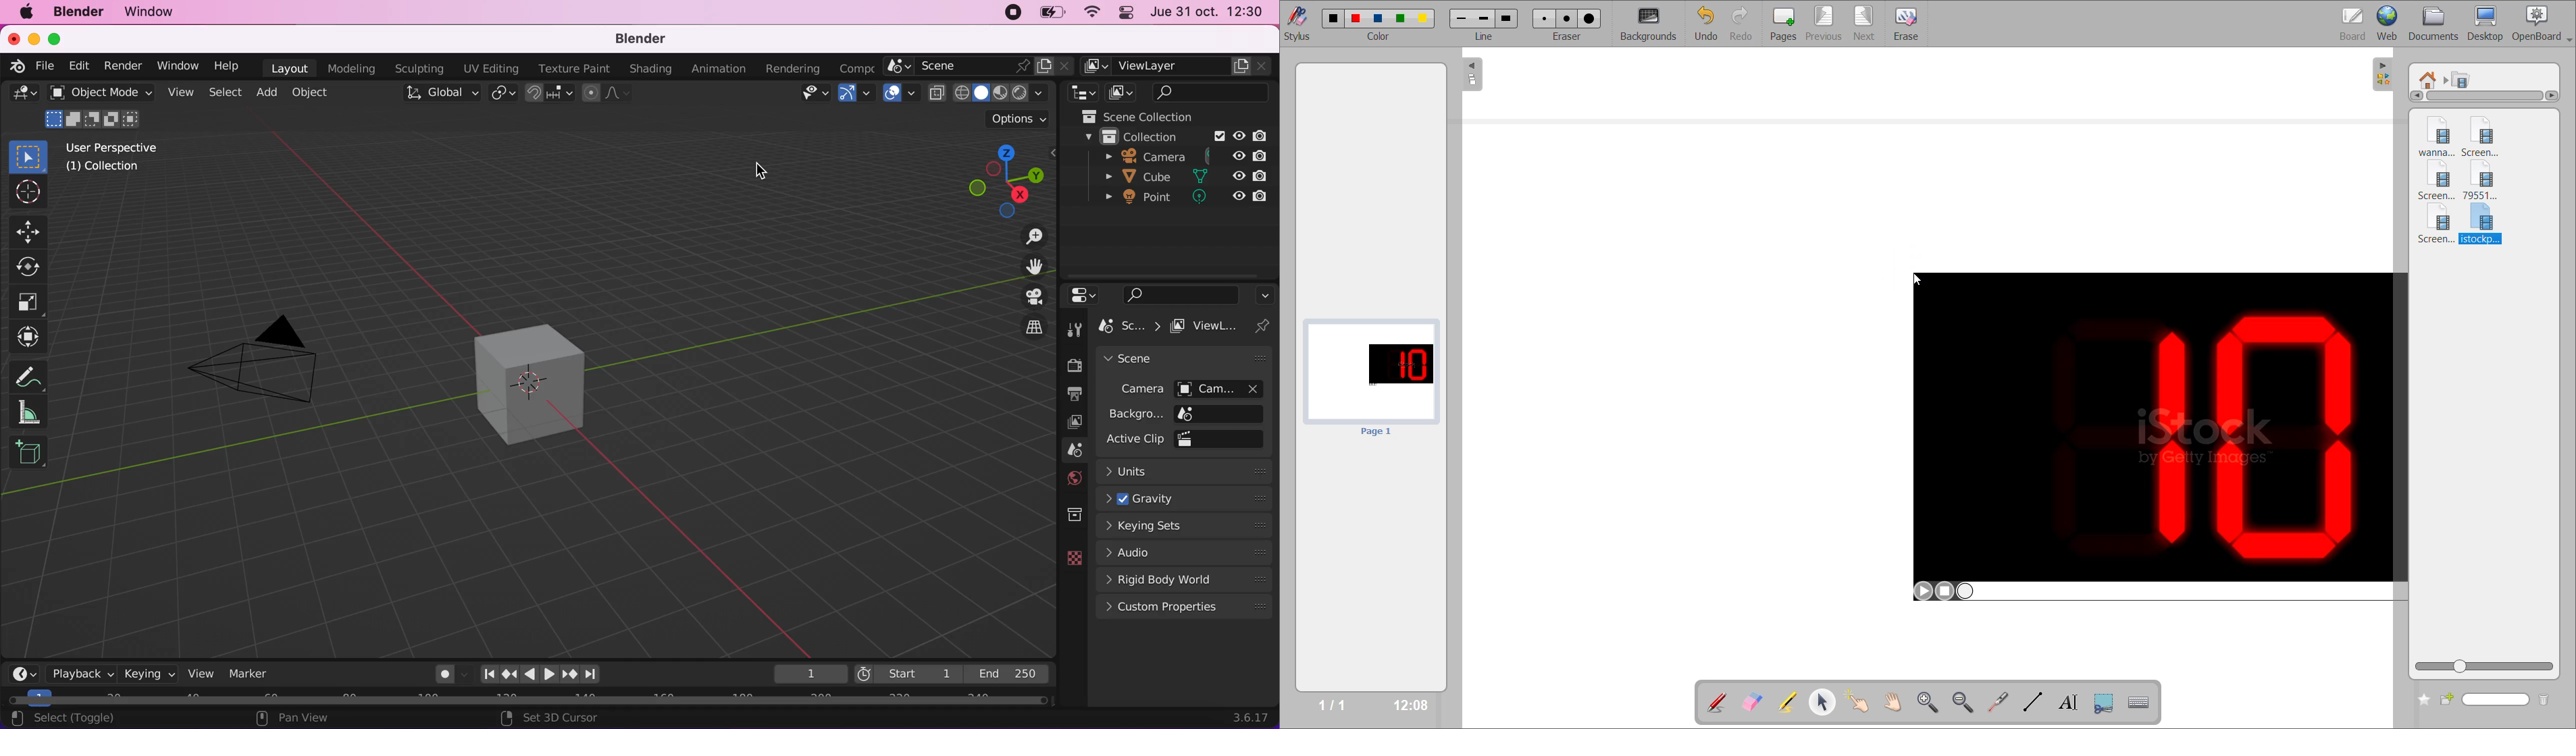 The width and height of the screenshot is (2576, 756). What do you see at coordinates (1566, 18) in the screenshot?
I see `Medium eraser` at bounding box center [1566, 18].